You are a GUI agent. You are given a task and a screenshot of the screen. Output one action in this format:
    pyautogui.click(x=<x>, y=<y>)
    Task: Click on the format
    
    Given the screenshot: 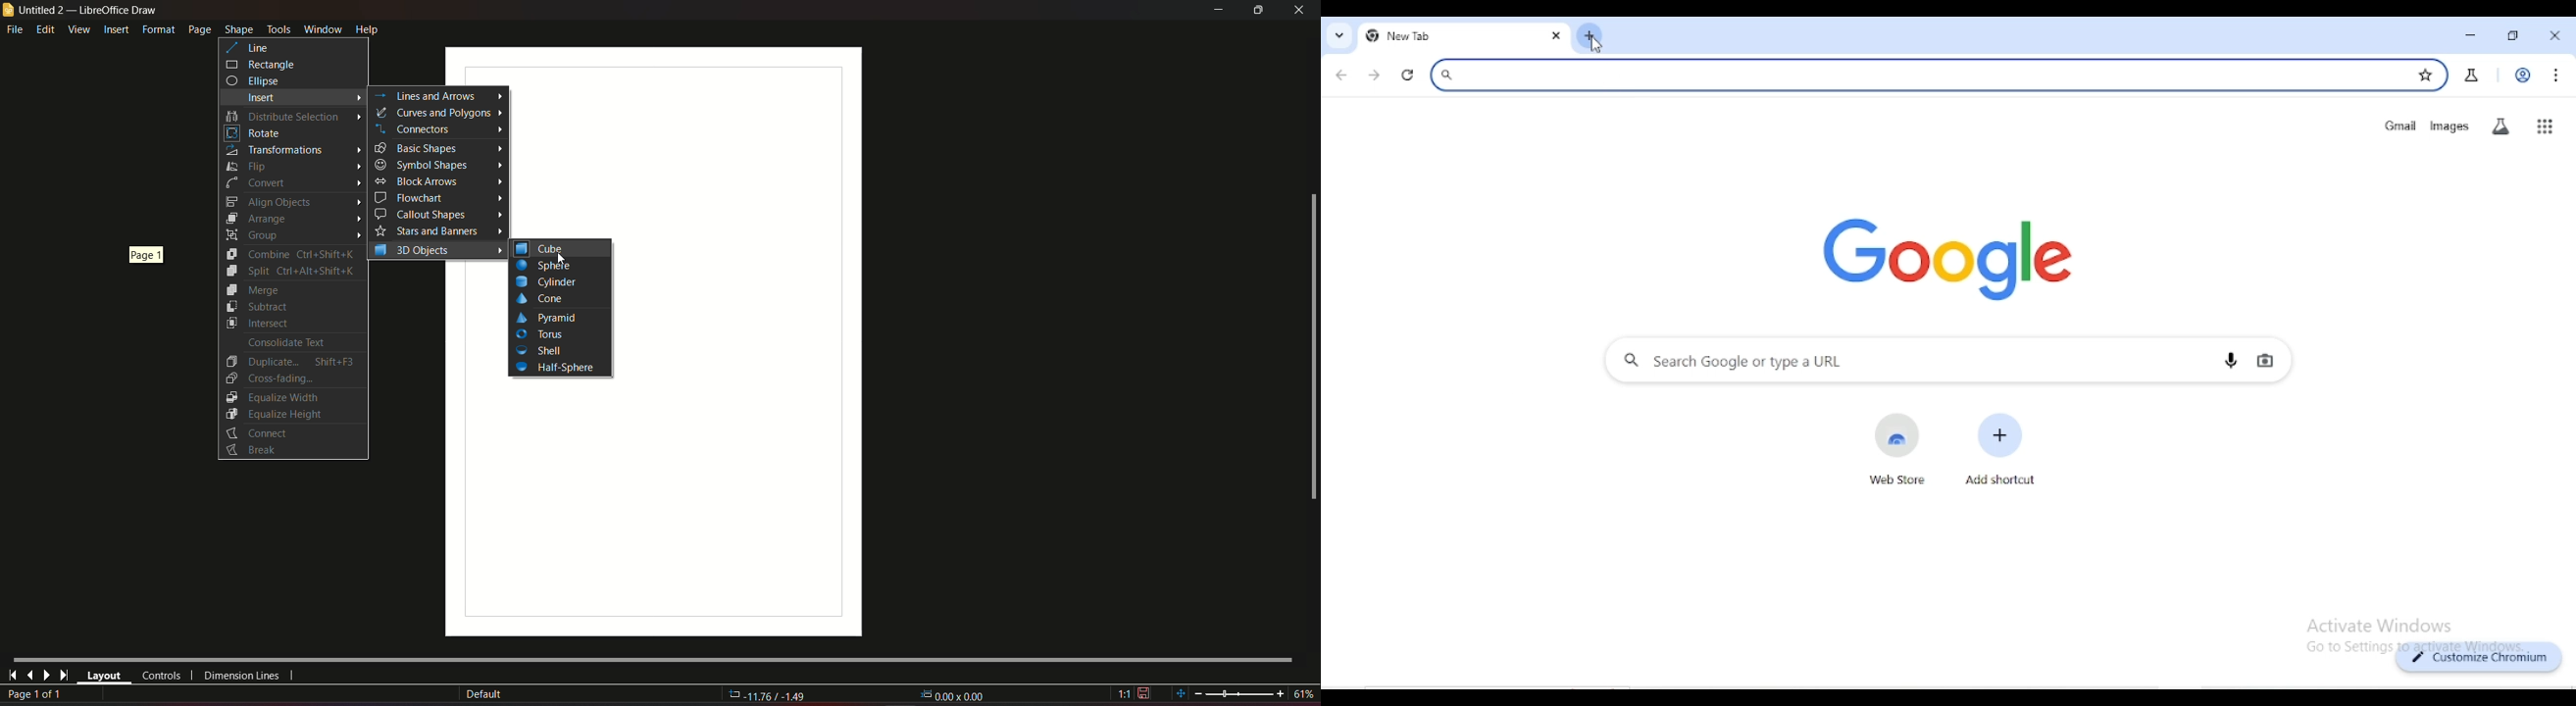 What is the action you would take?
    pyautogui.click(x=157, y=30)
    